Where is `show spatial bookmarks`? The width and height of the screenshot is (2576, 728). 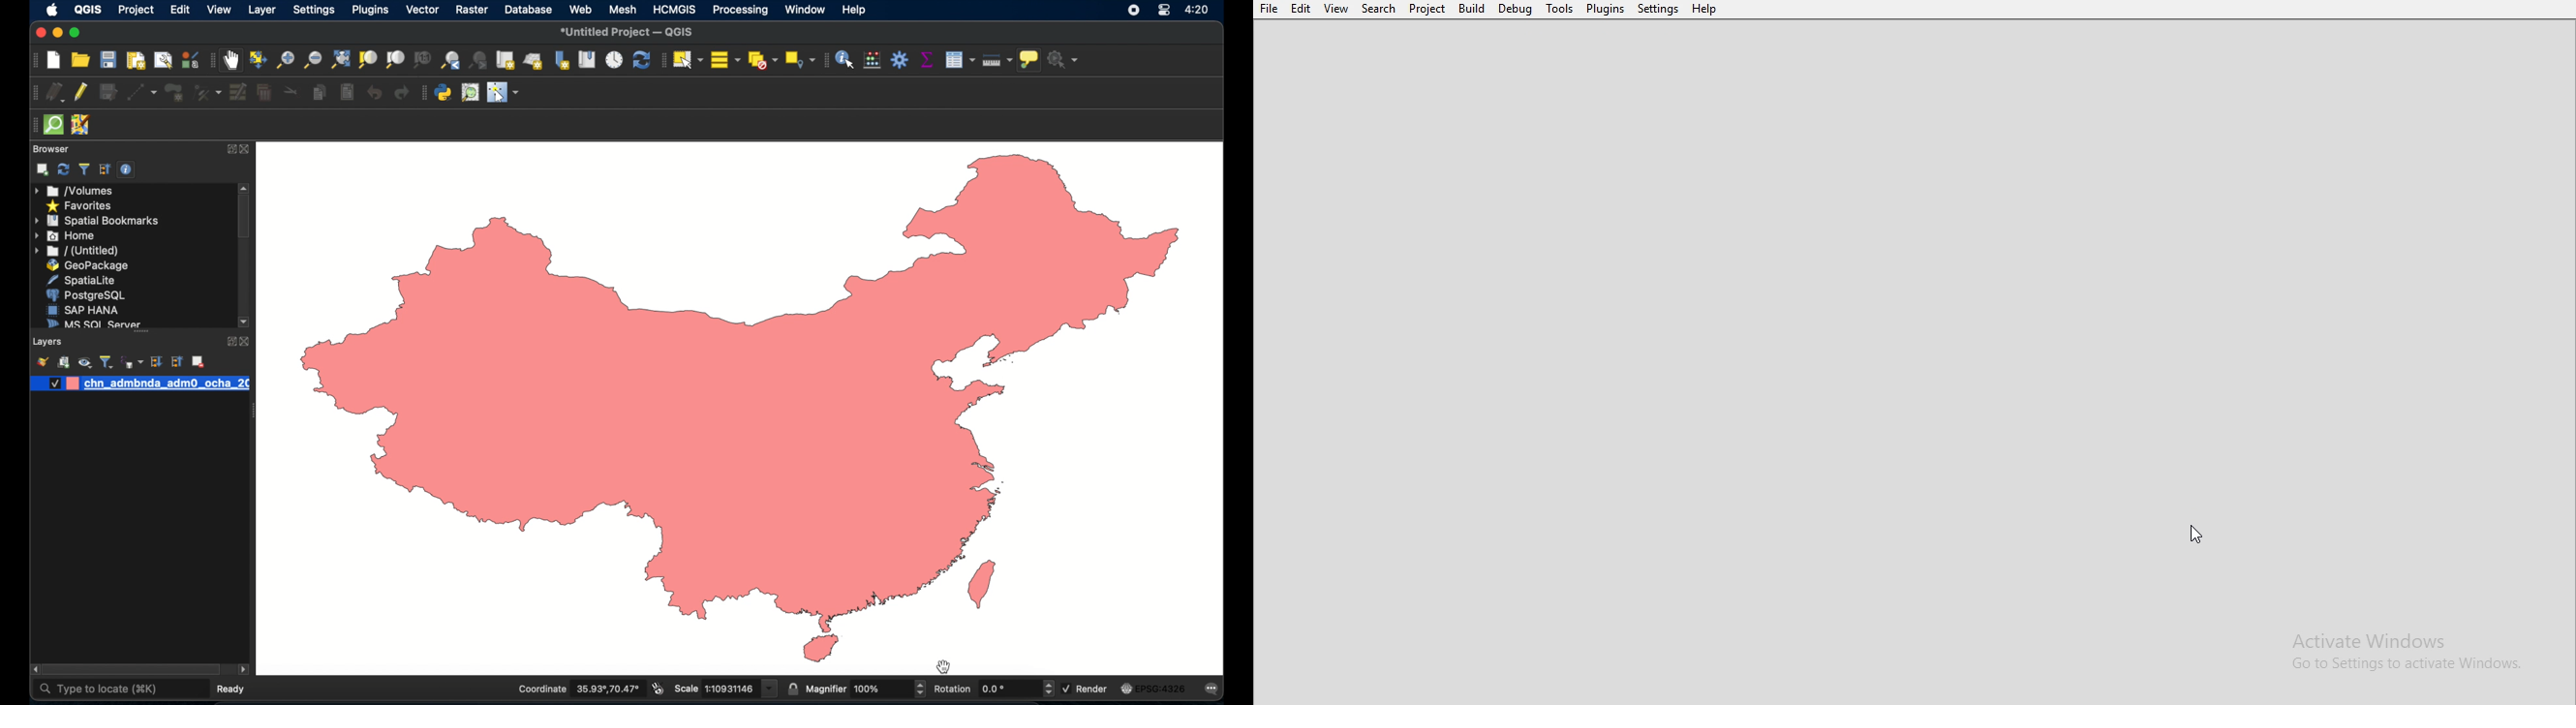
show spatial bookmarks is located at coordinates (587, 61).